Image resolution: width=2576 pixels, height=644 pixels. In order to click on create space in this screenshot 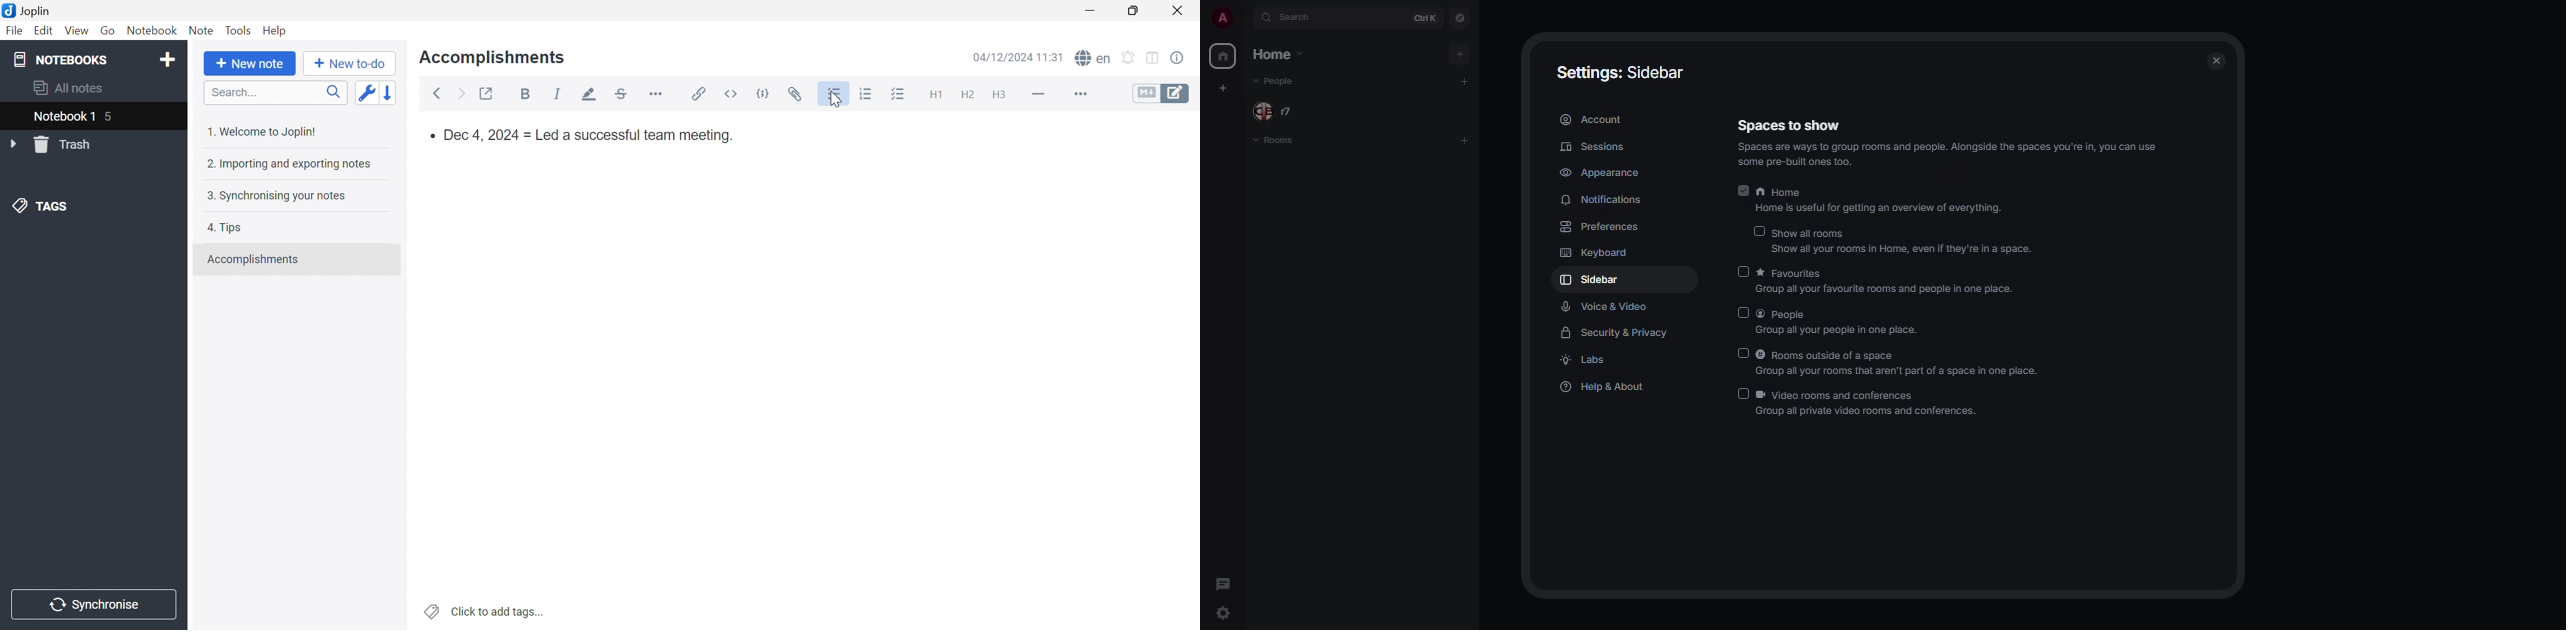, I will do `click(1224, 91)`.